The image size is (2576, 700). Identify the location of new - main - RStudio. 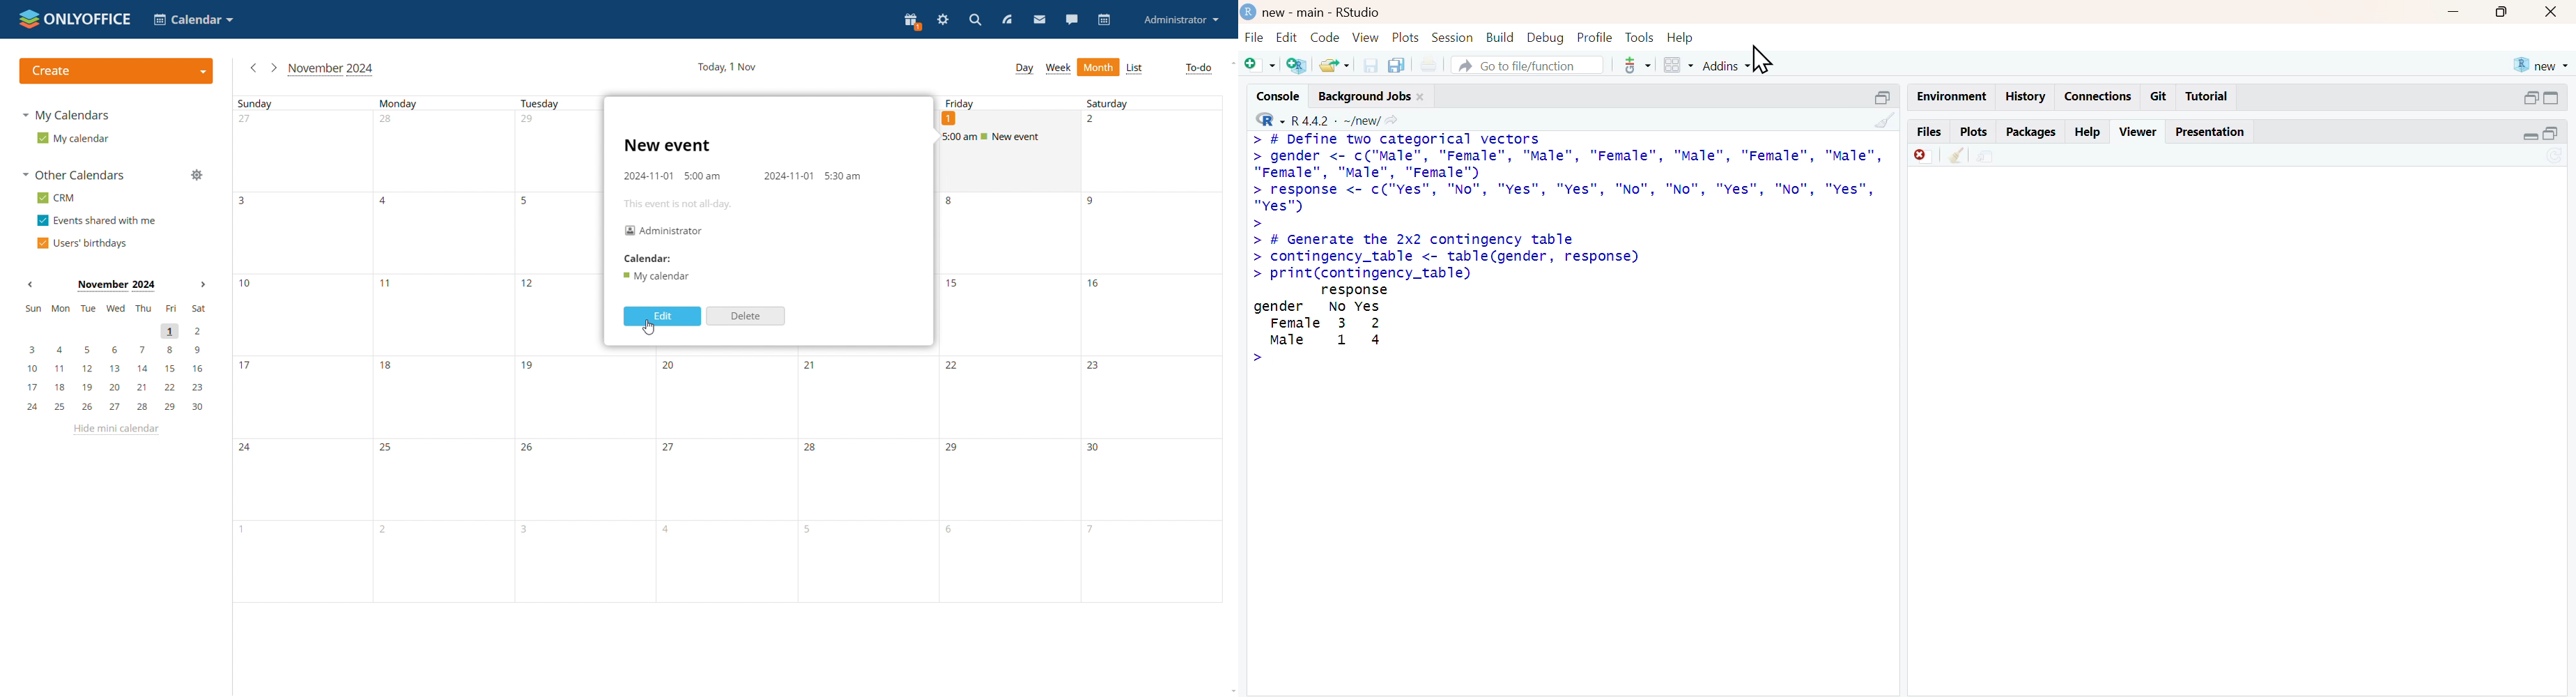
(1324, 13).